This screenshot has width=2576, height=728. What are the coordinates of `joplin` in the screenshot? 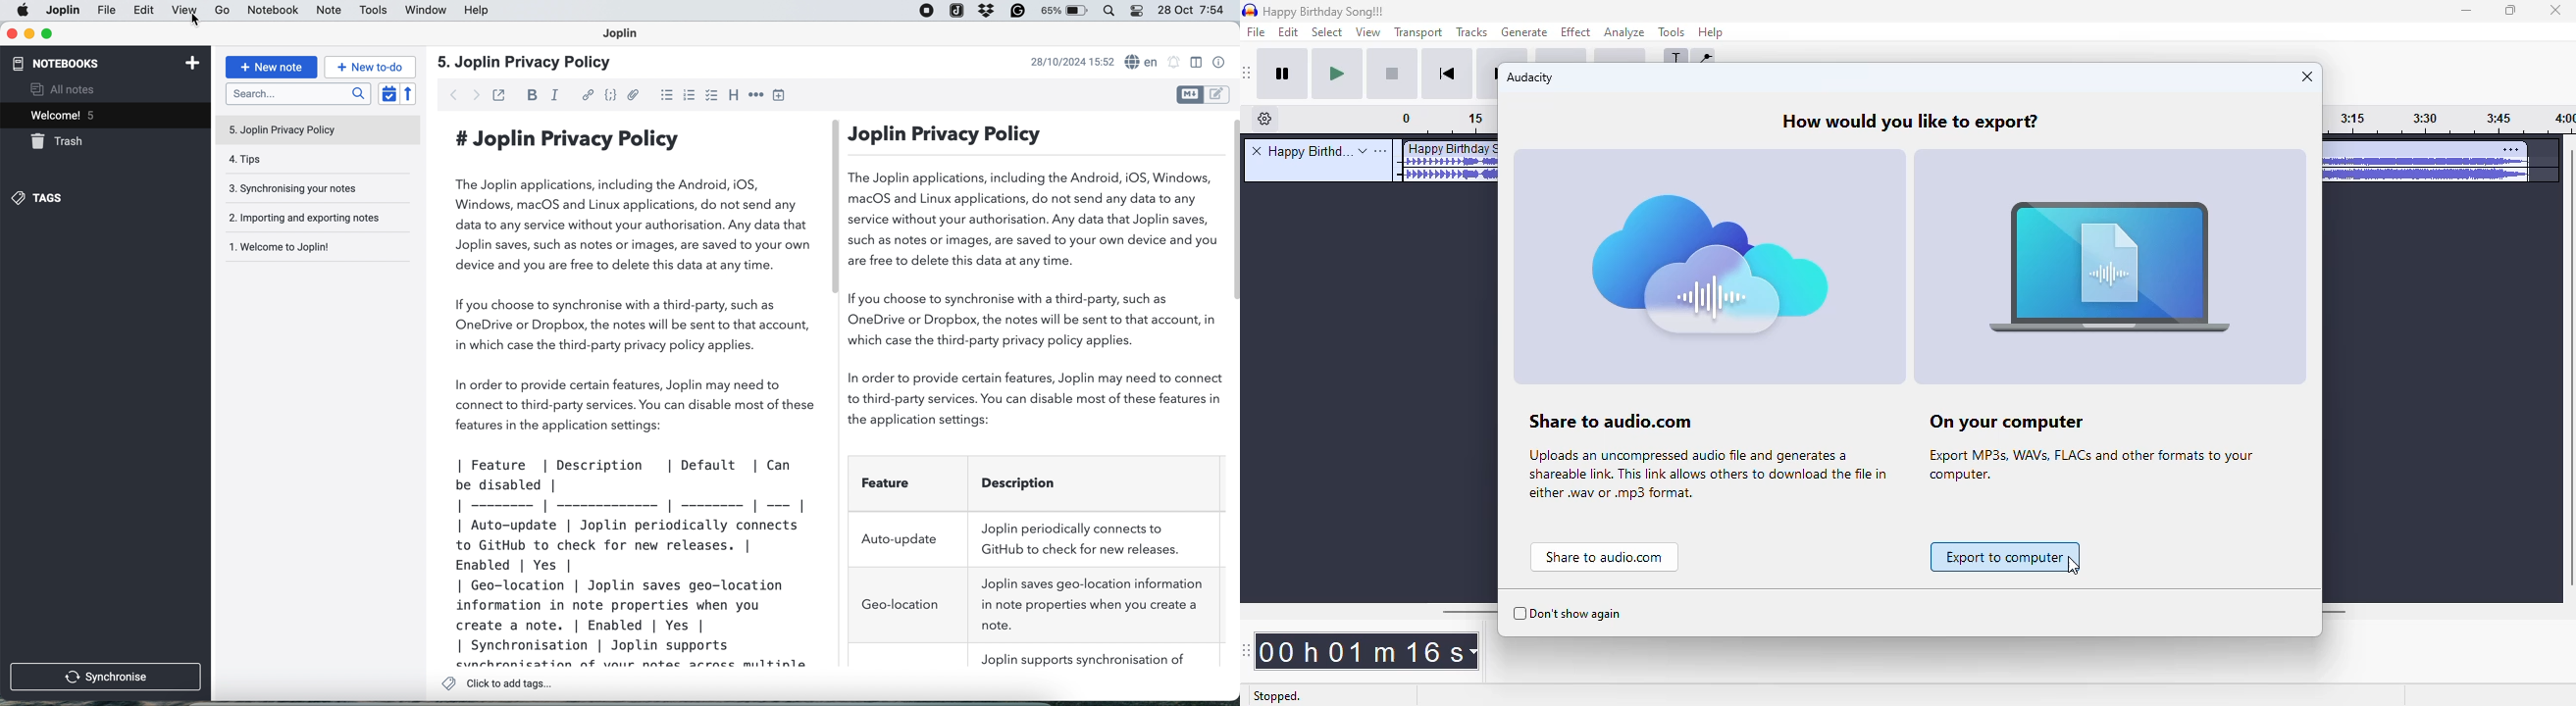 It's located at (108, 11).